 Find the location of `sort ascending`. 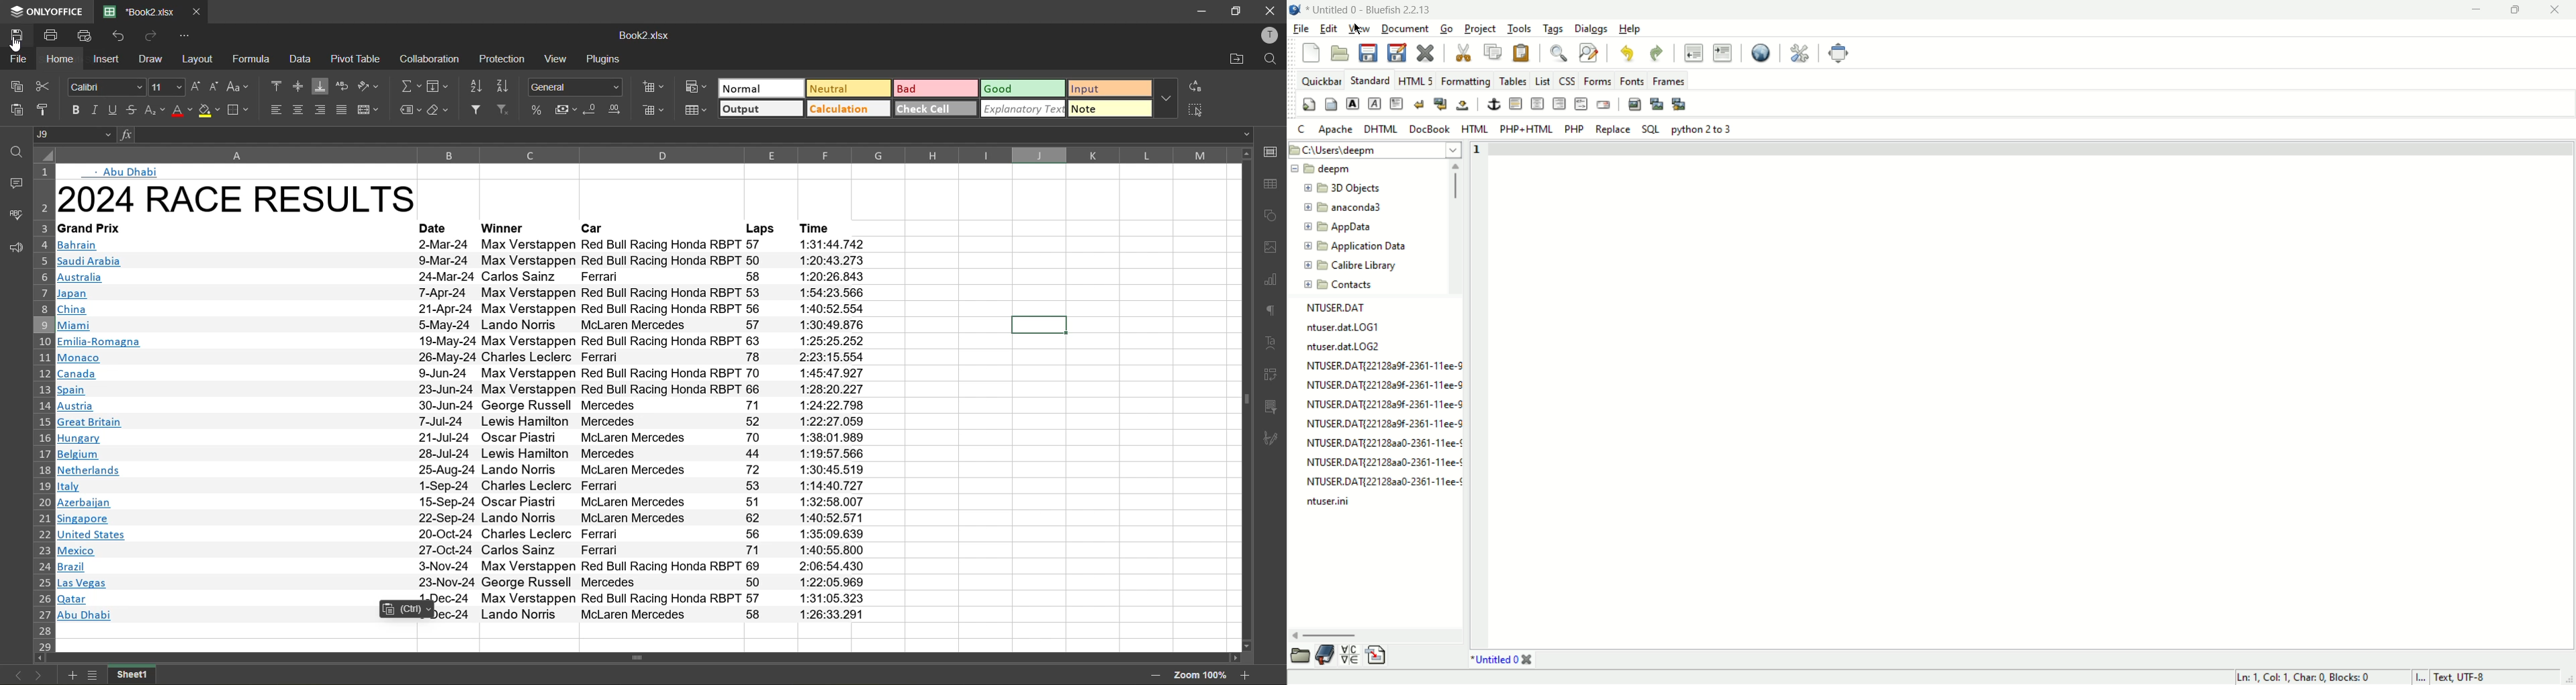

sort ascending is located at coordinates (473, 85).